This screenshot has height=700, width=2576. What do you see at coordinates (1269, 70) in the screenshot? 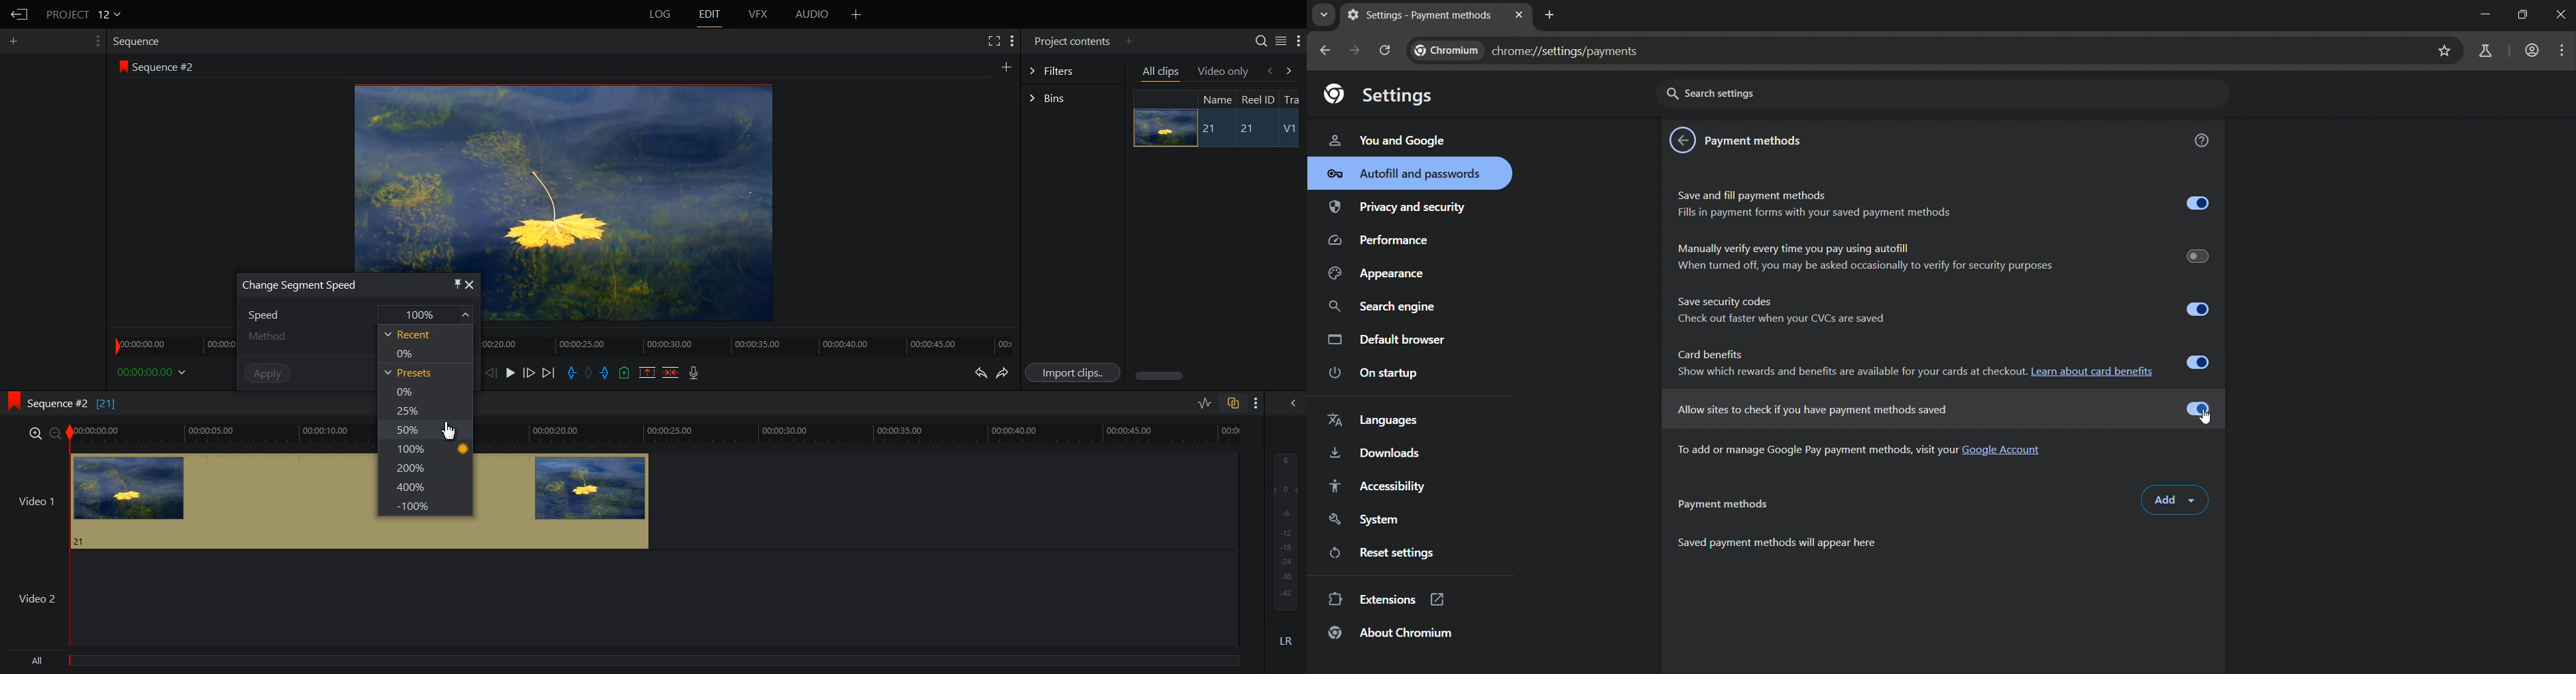
I see `backward` at bounding box center [1269, 70].